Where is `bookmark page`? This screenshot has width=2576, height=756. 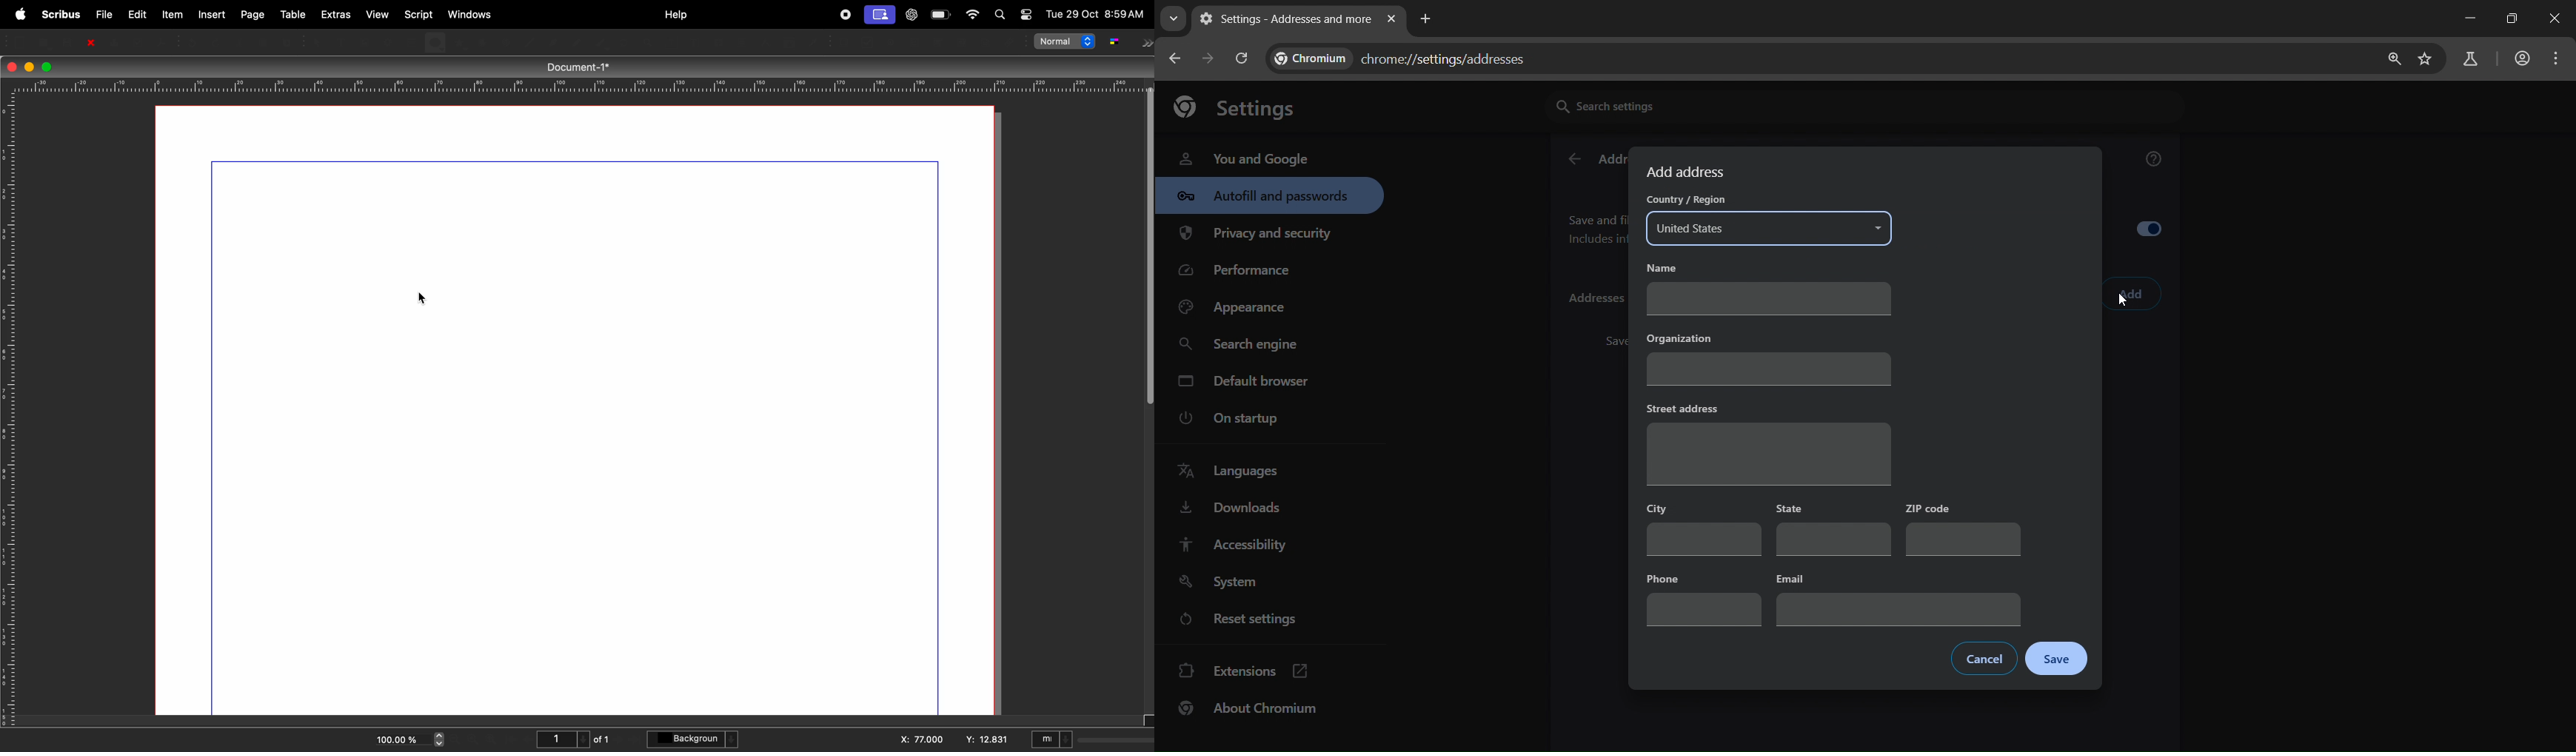
bookmark page is located at coordinates (2426, 60).